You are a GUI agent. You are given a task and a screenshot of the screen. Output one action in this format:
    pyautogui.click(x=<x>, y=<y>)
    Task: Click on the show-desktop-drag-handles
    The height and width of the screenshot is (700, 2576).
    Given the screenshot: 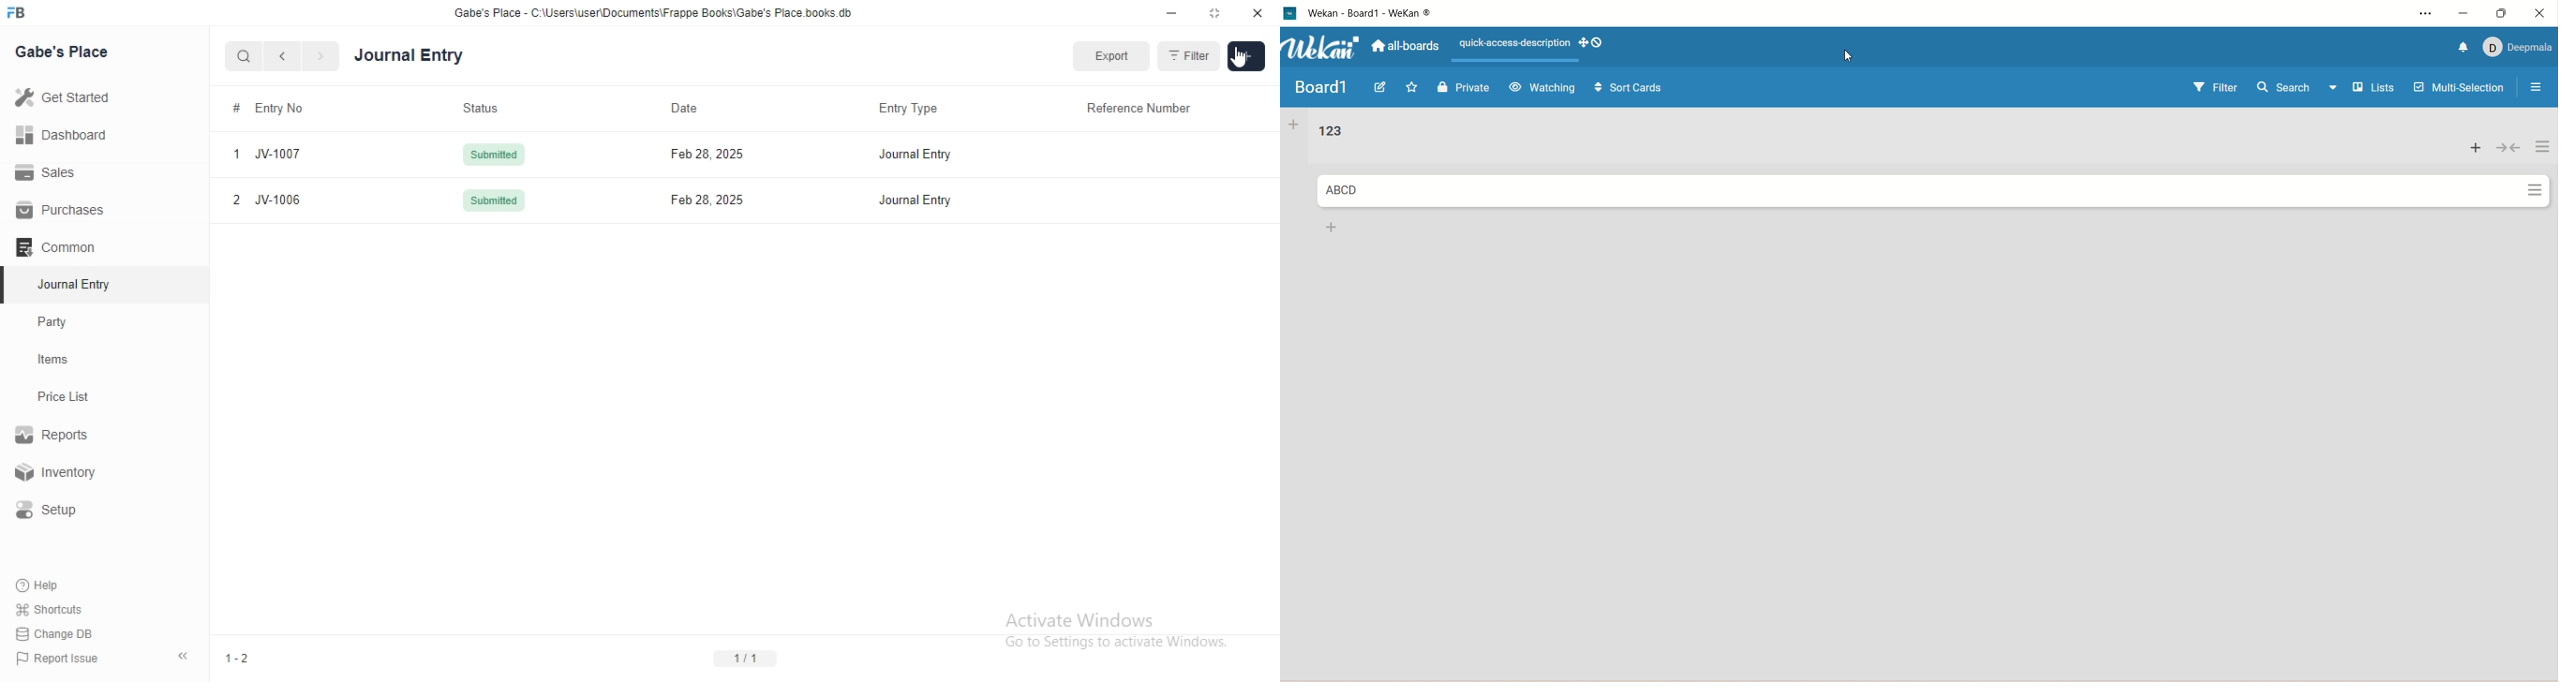 What is the action you would take?
    pyautogui.click(x=1590, y=44)
    